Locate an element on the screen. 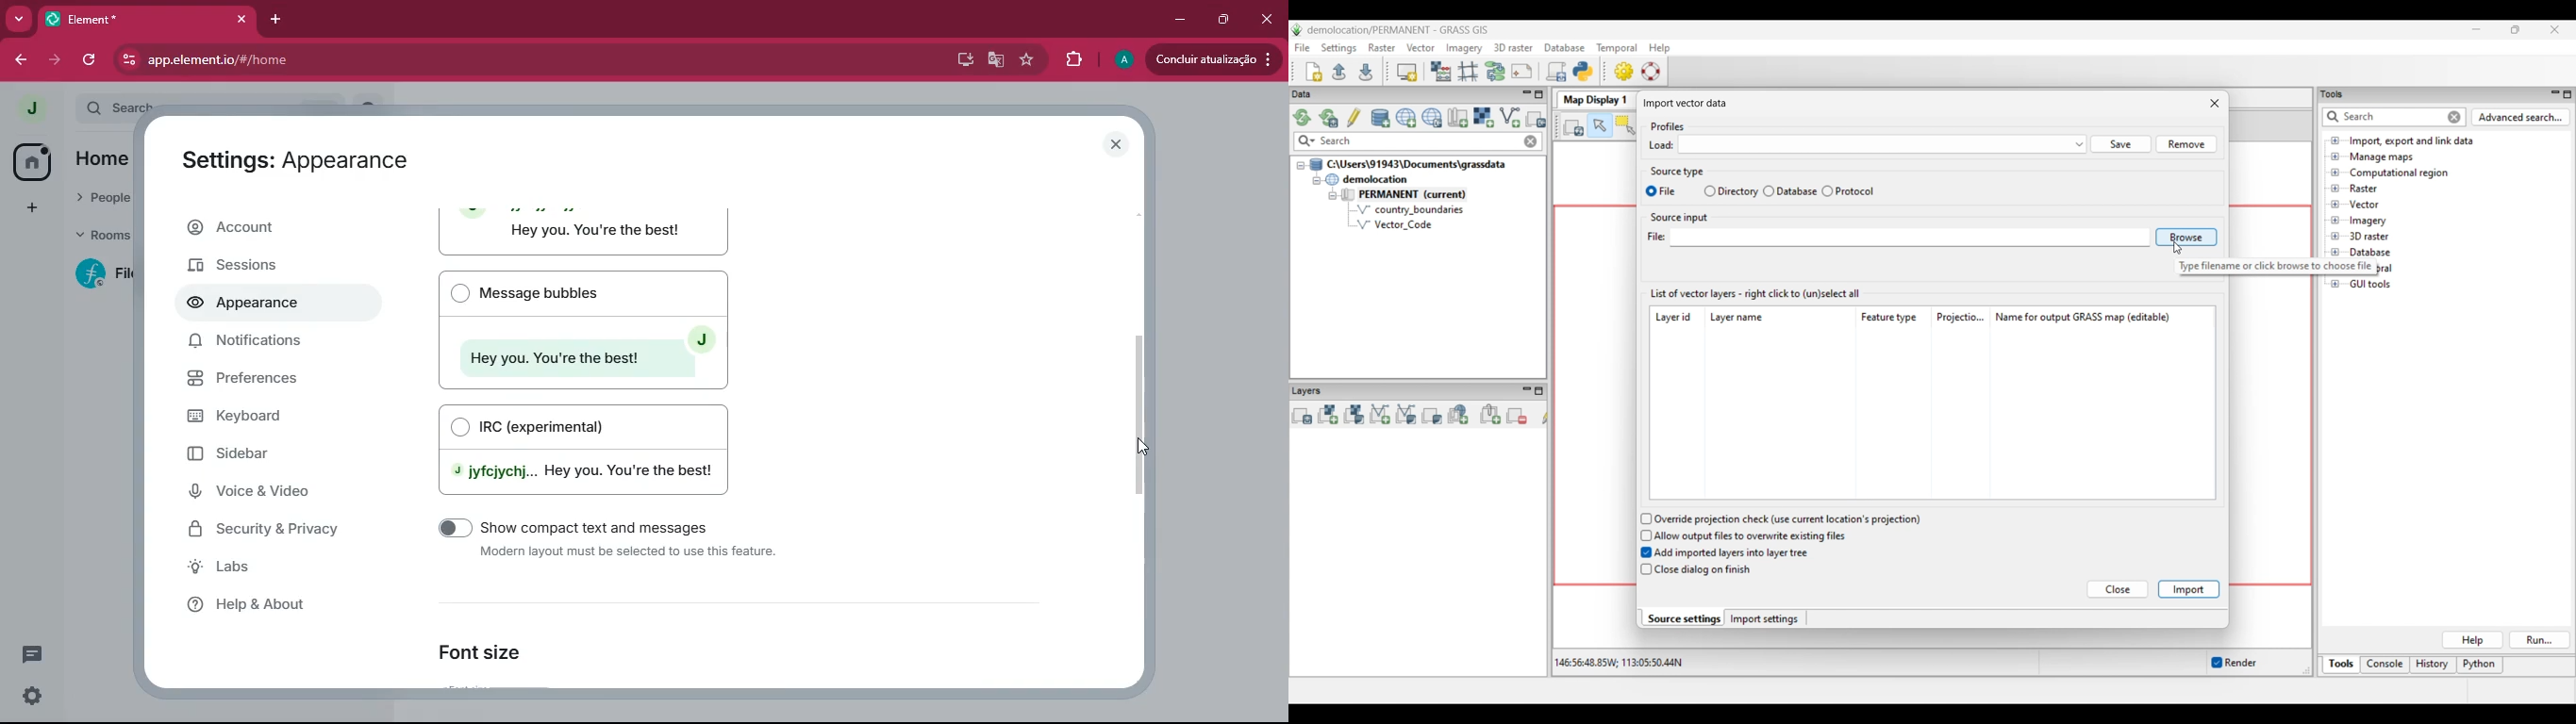 This screenshot has height=728, width=2576. favourite is located at coordinates (1027, 59).